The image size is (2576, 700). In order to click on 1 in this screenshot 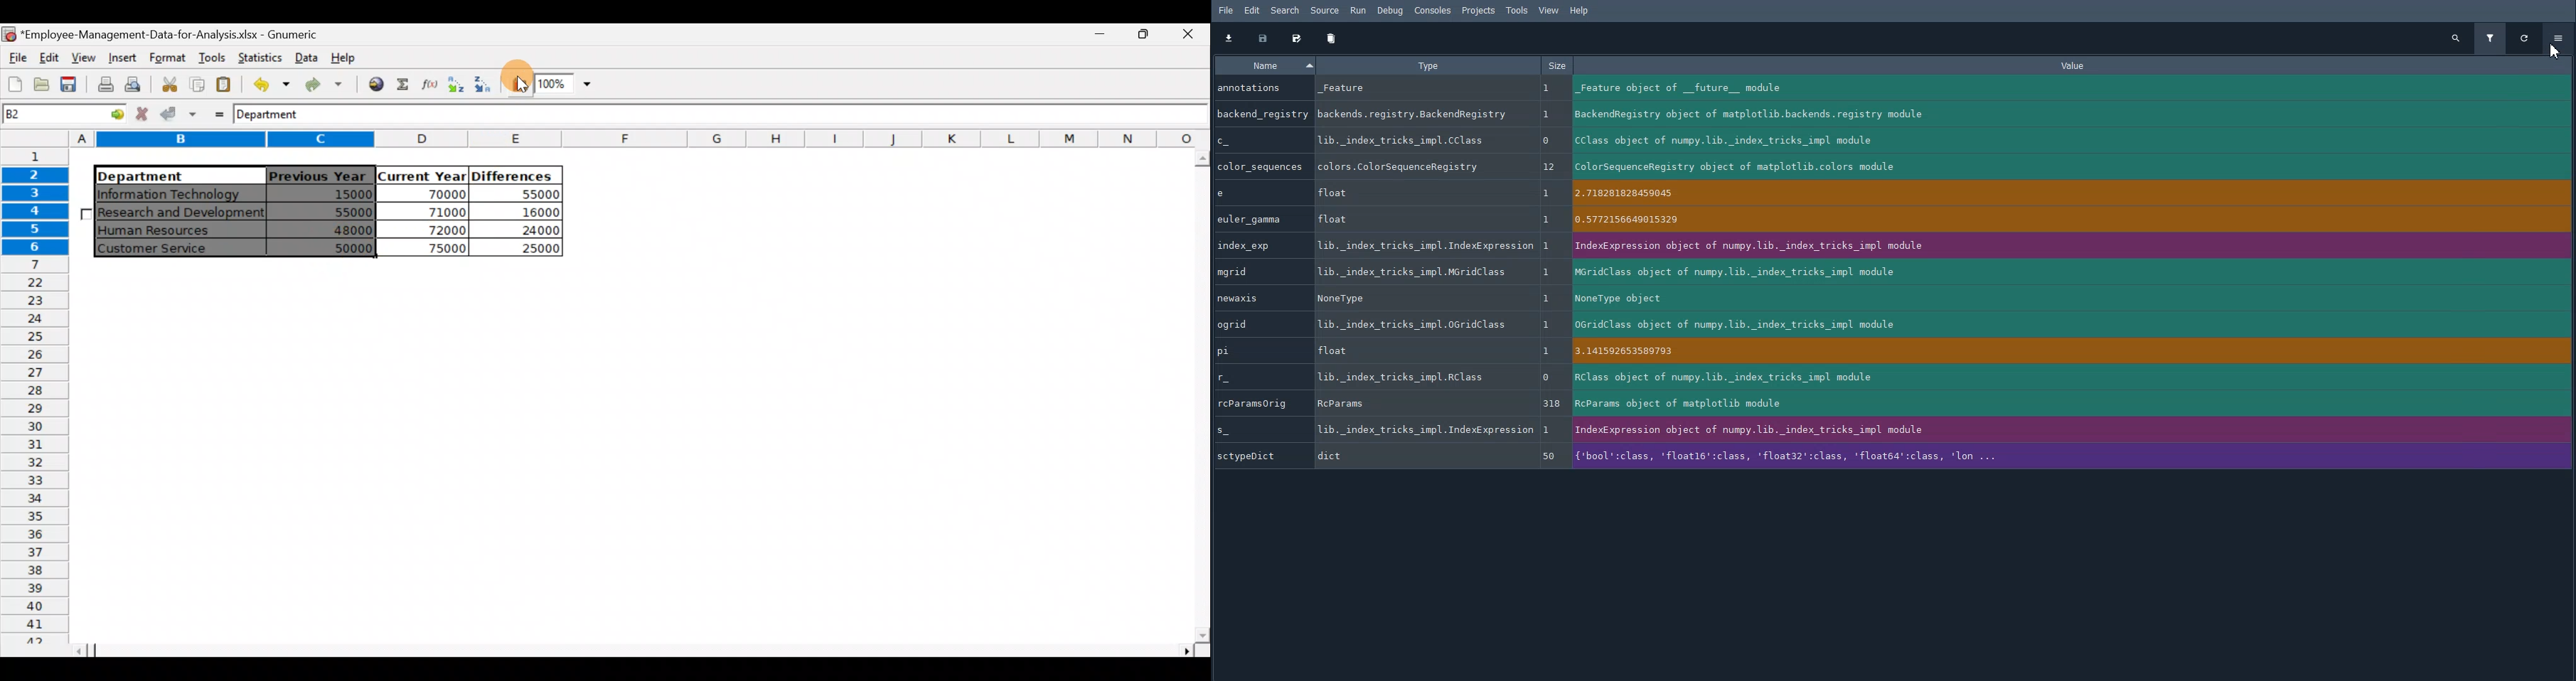, I will do `click(1552, 194)`.